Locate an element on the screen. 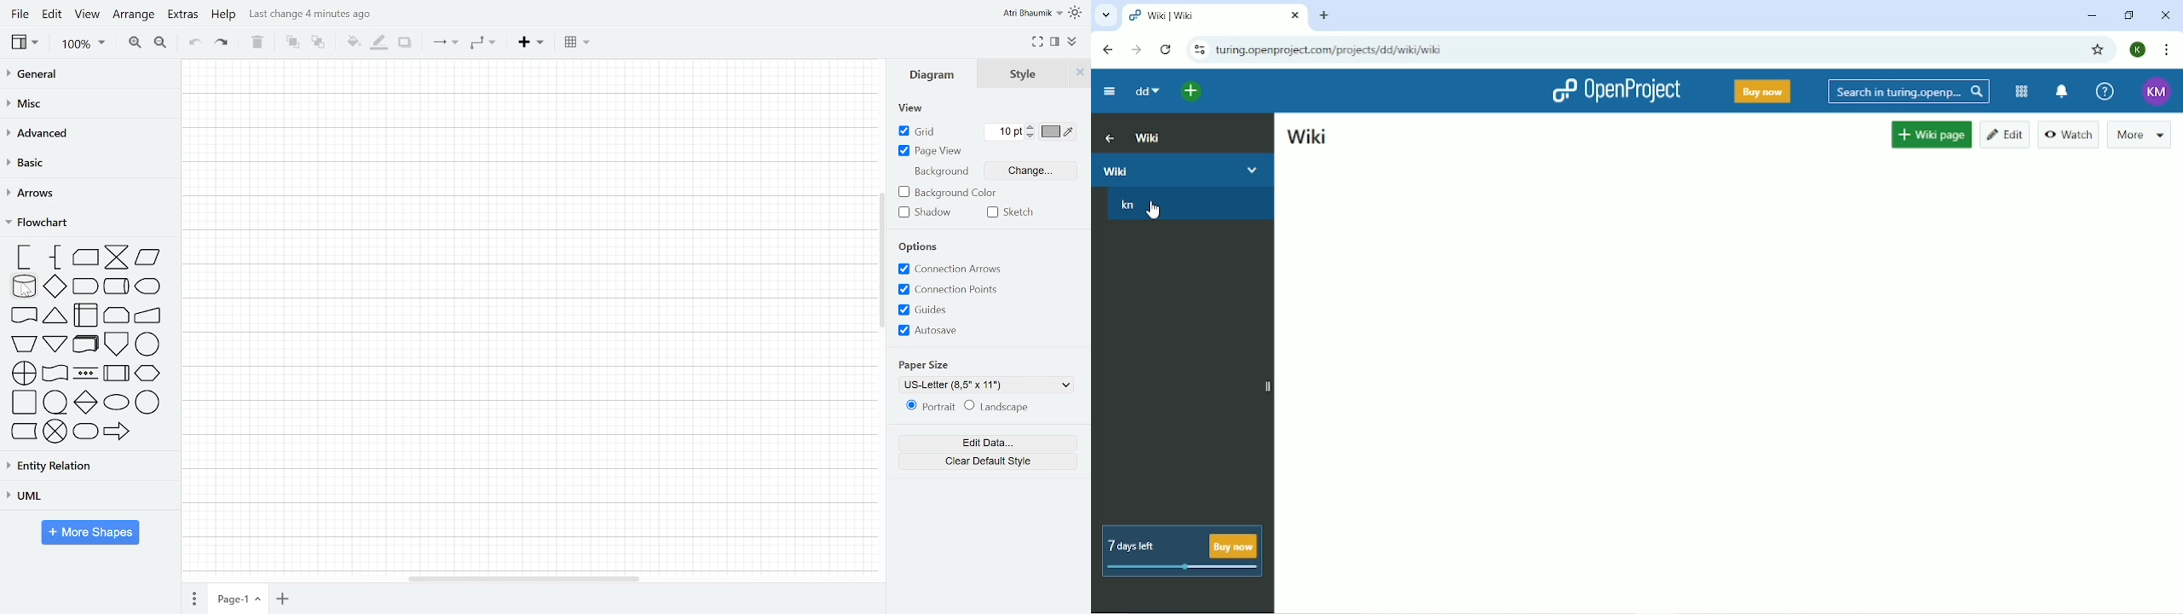 Image resolution: width=2184 pixels, height=616 pixels. Shadow is located at coordinates (924, 212).